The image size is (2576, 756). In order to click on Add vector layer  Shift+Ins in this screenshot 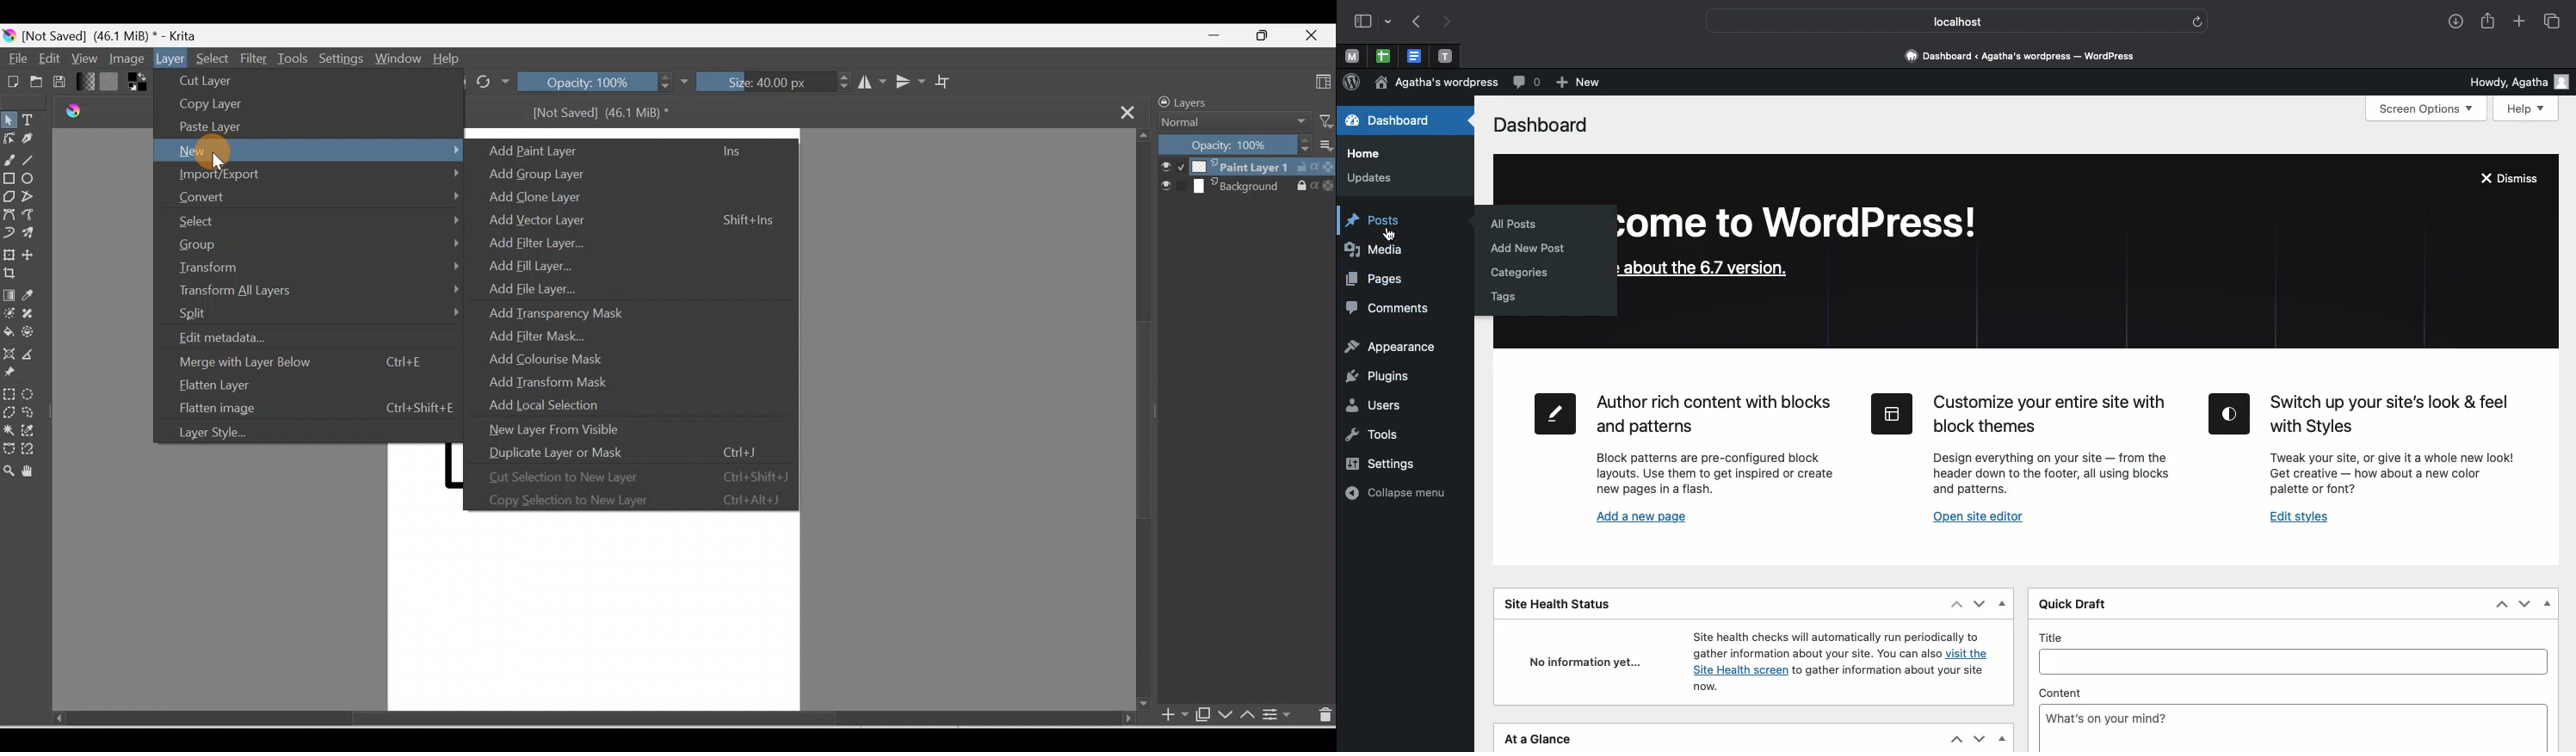, I will do `click(625, 222)`.